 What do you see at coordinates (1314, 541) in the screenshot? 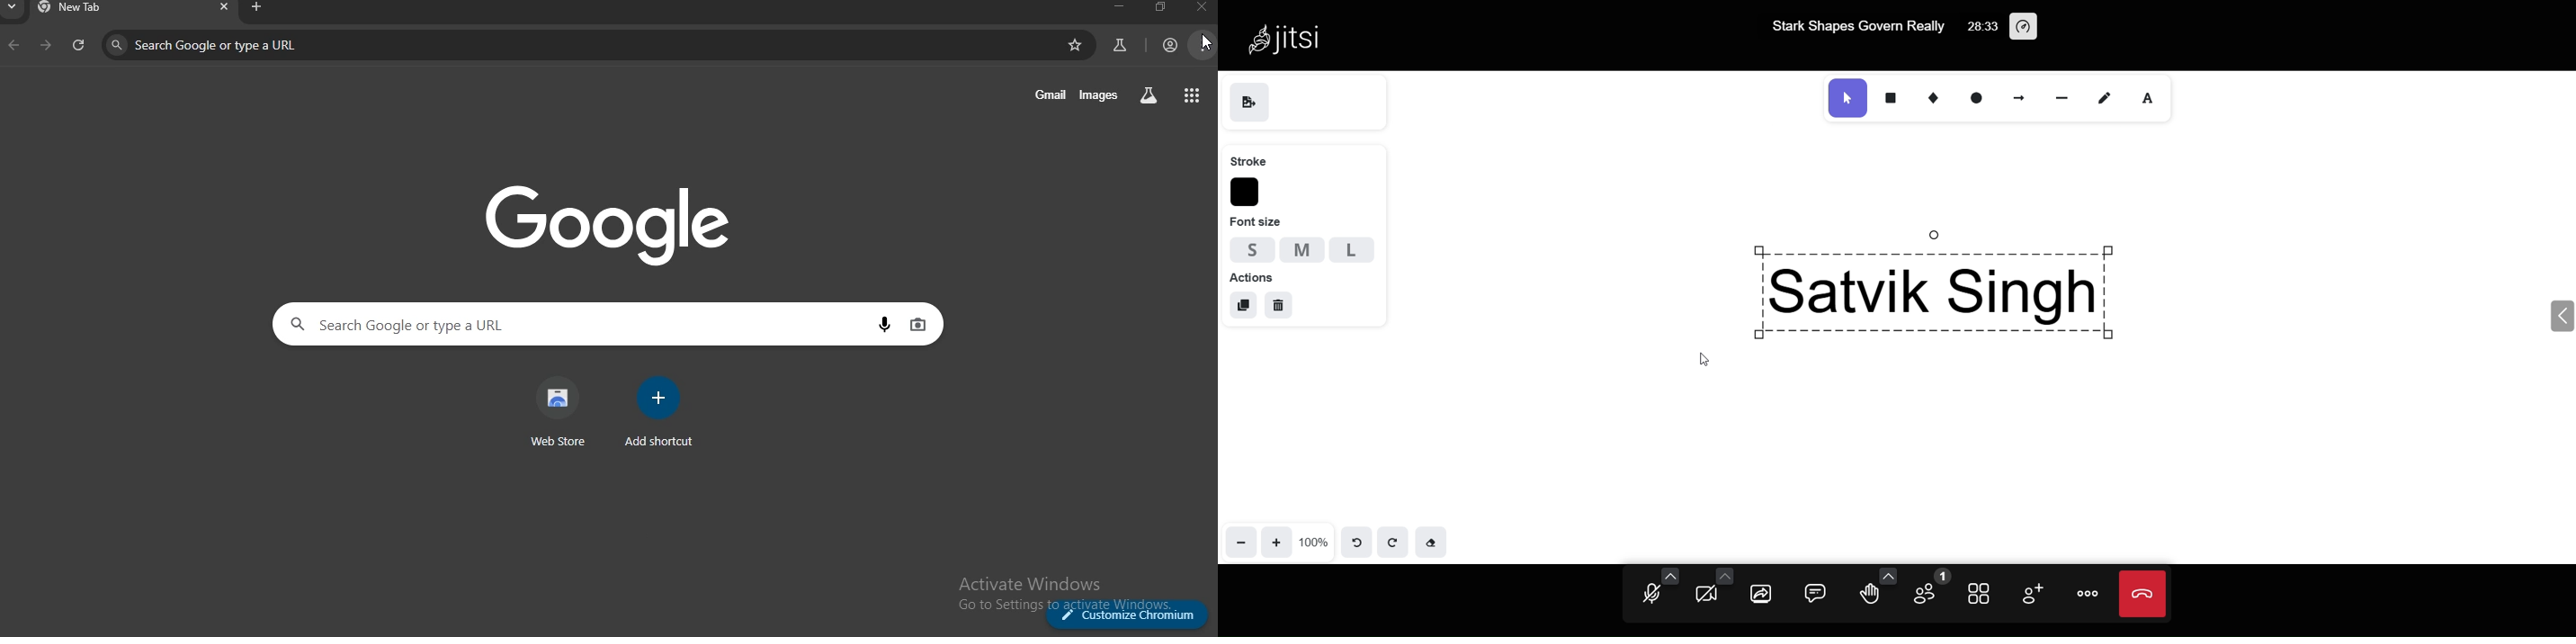
I see `100%` at bounding box center [1314, 541].